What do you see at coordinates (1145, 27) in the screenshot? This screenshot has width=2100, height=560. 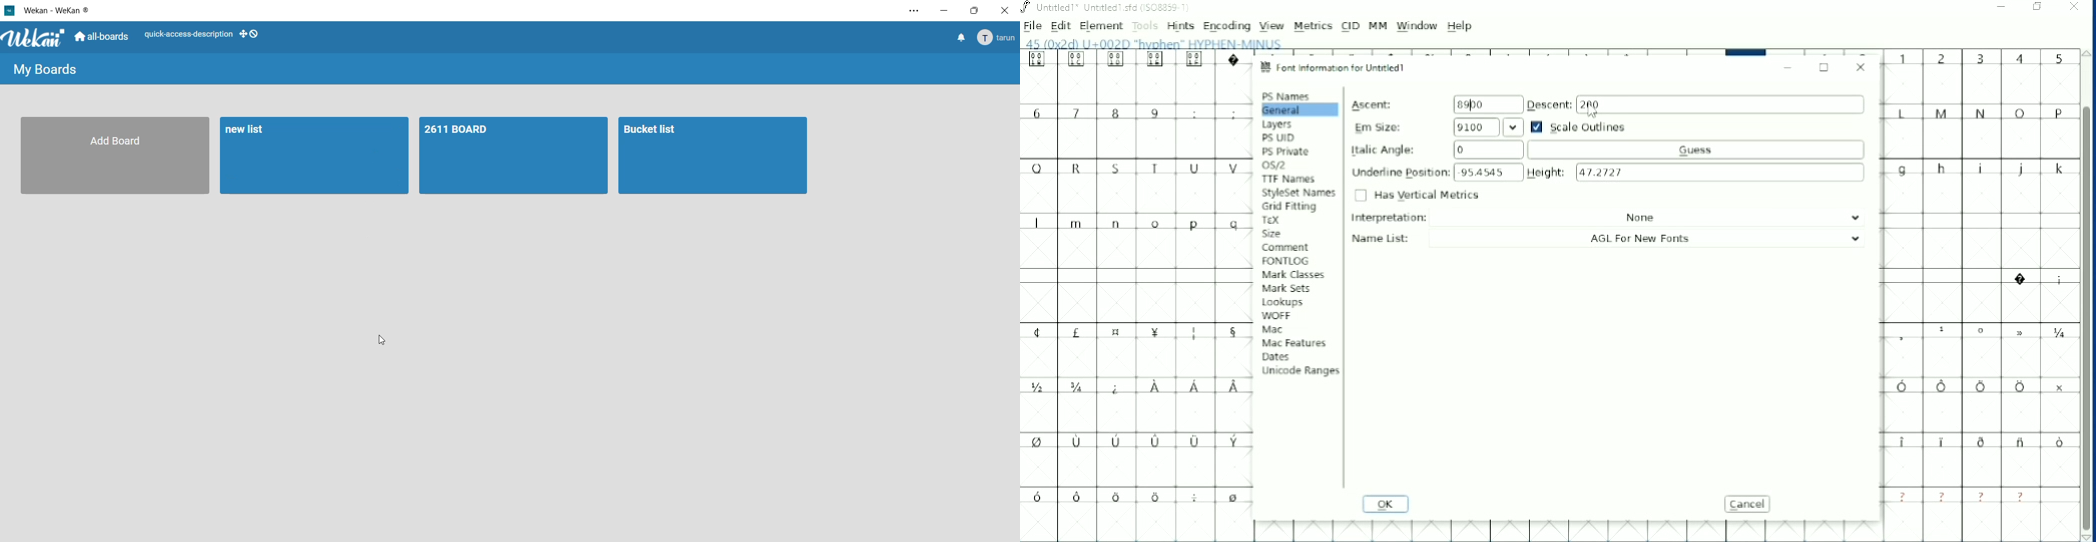 I see `Tools` at bounding box center [1145, 27].